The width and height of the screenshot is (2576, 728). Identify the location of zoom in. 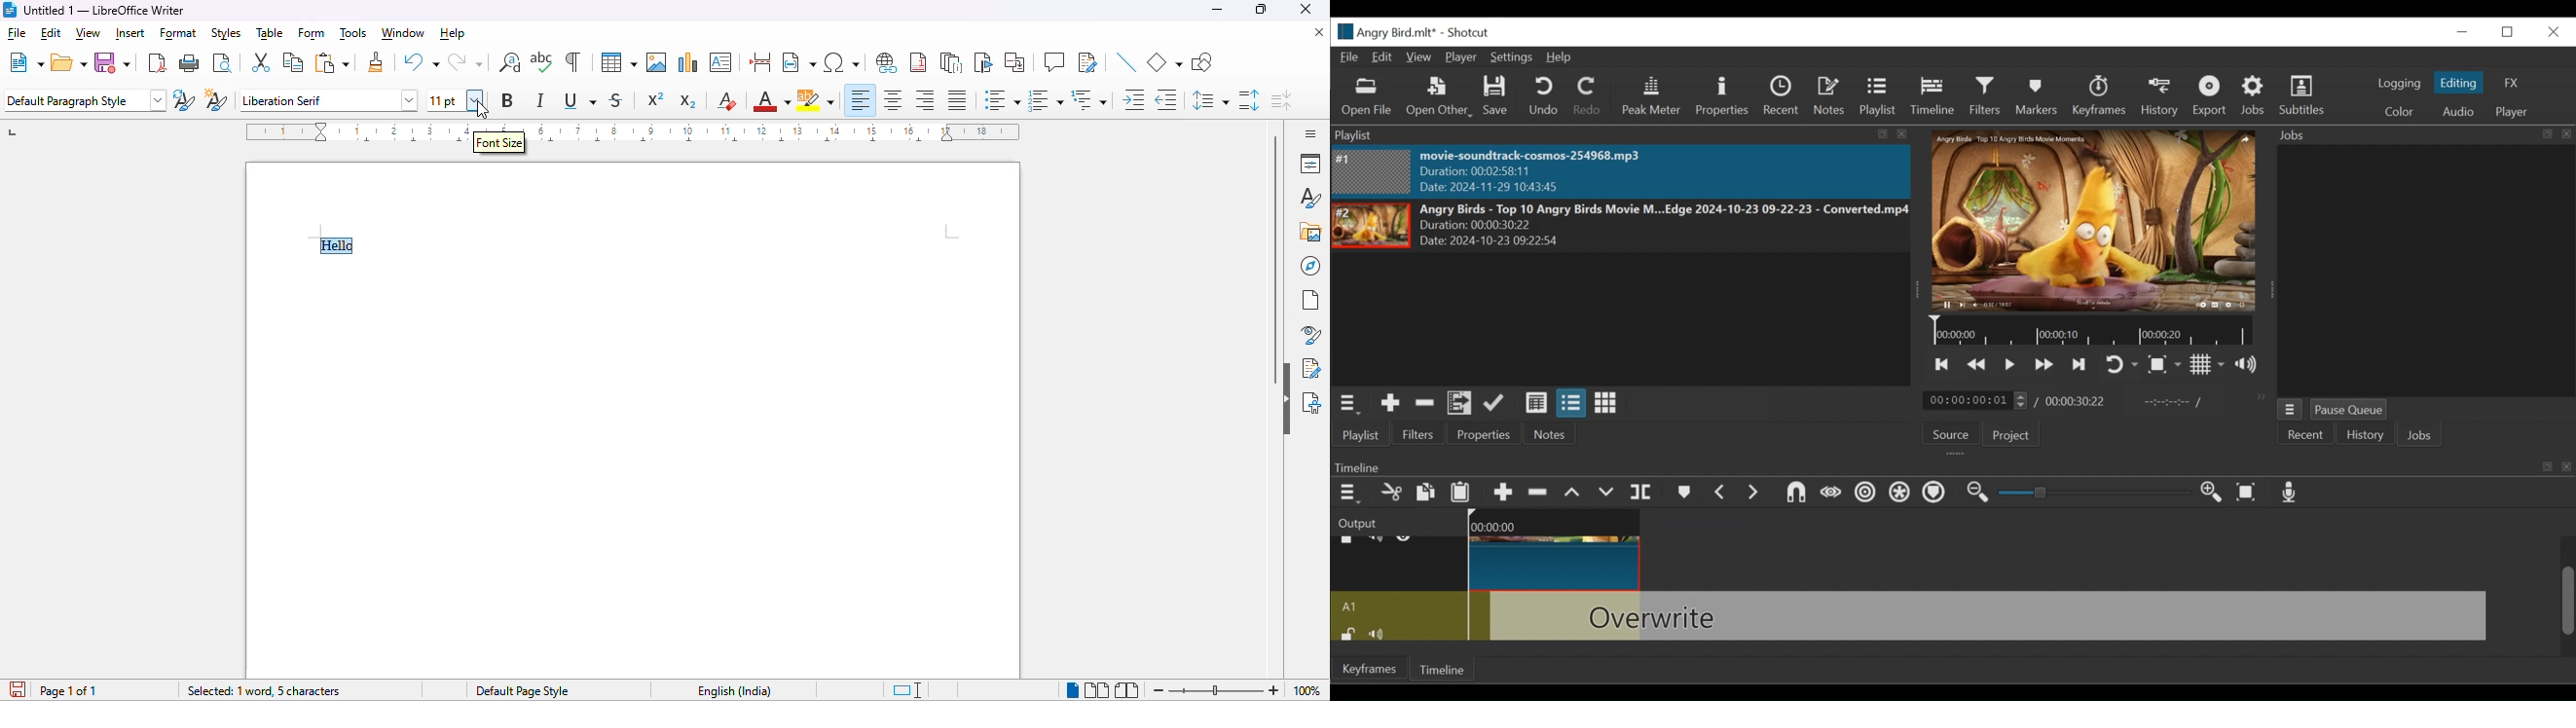
(1272, 689).